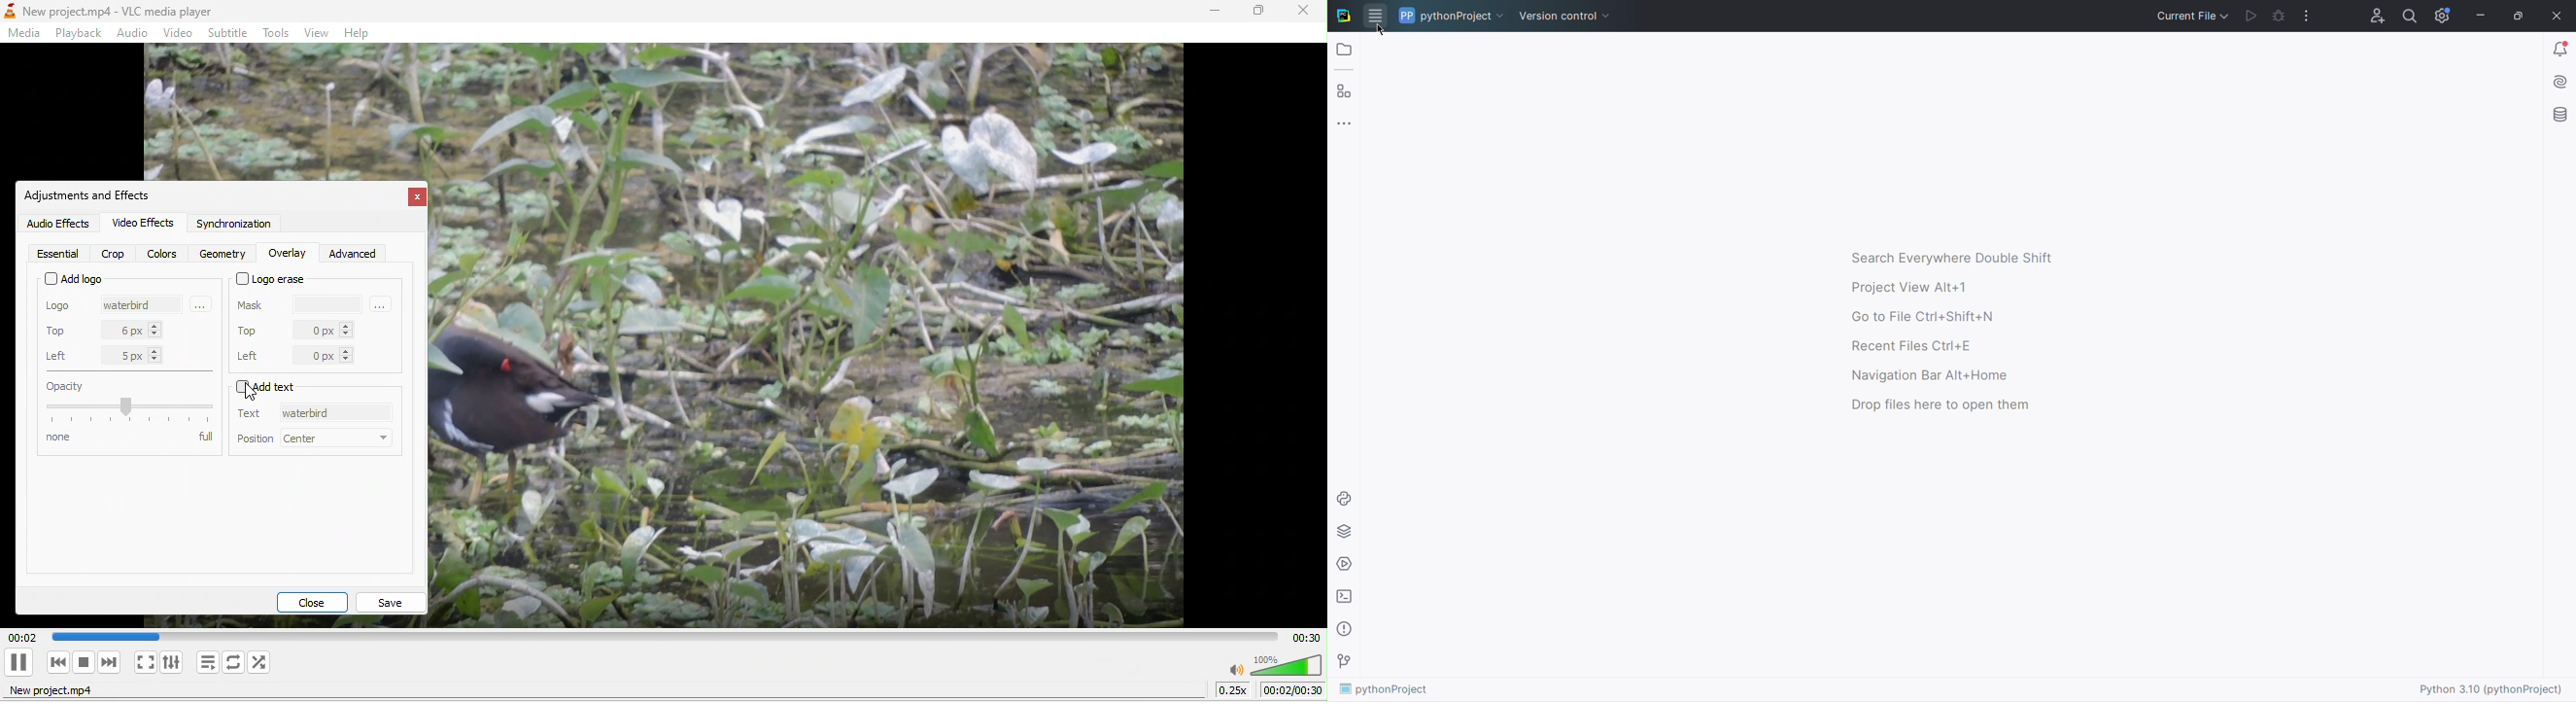 This screenshot has height=728, width=2576. Describe the element at coordinates (234, 226) in the screenshot. I see `synchronization` at that location.